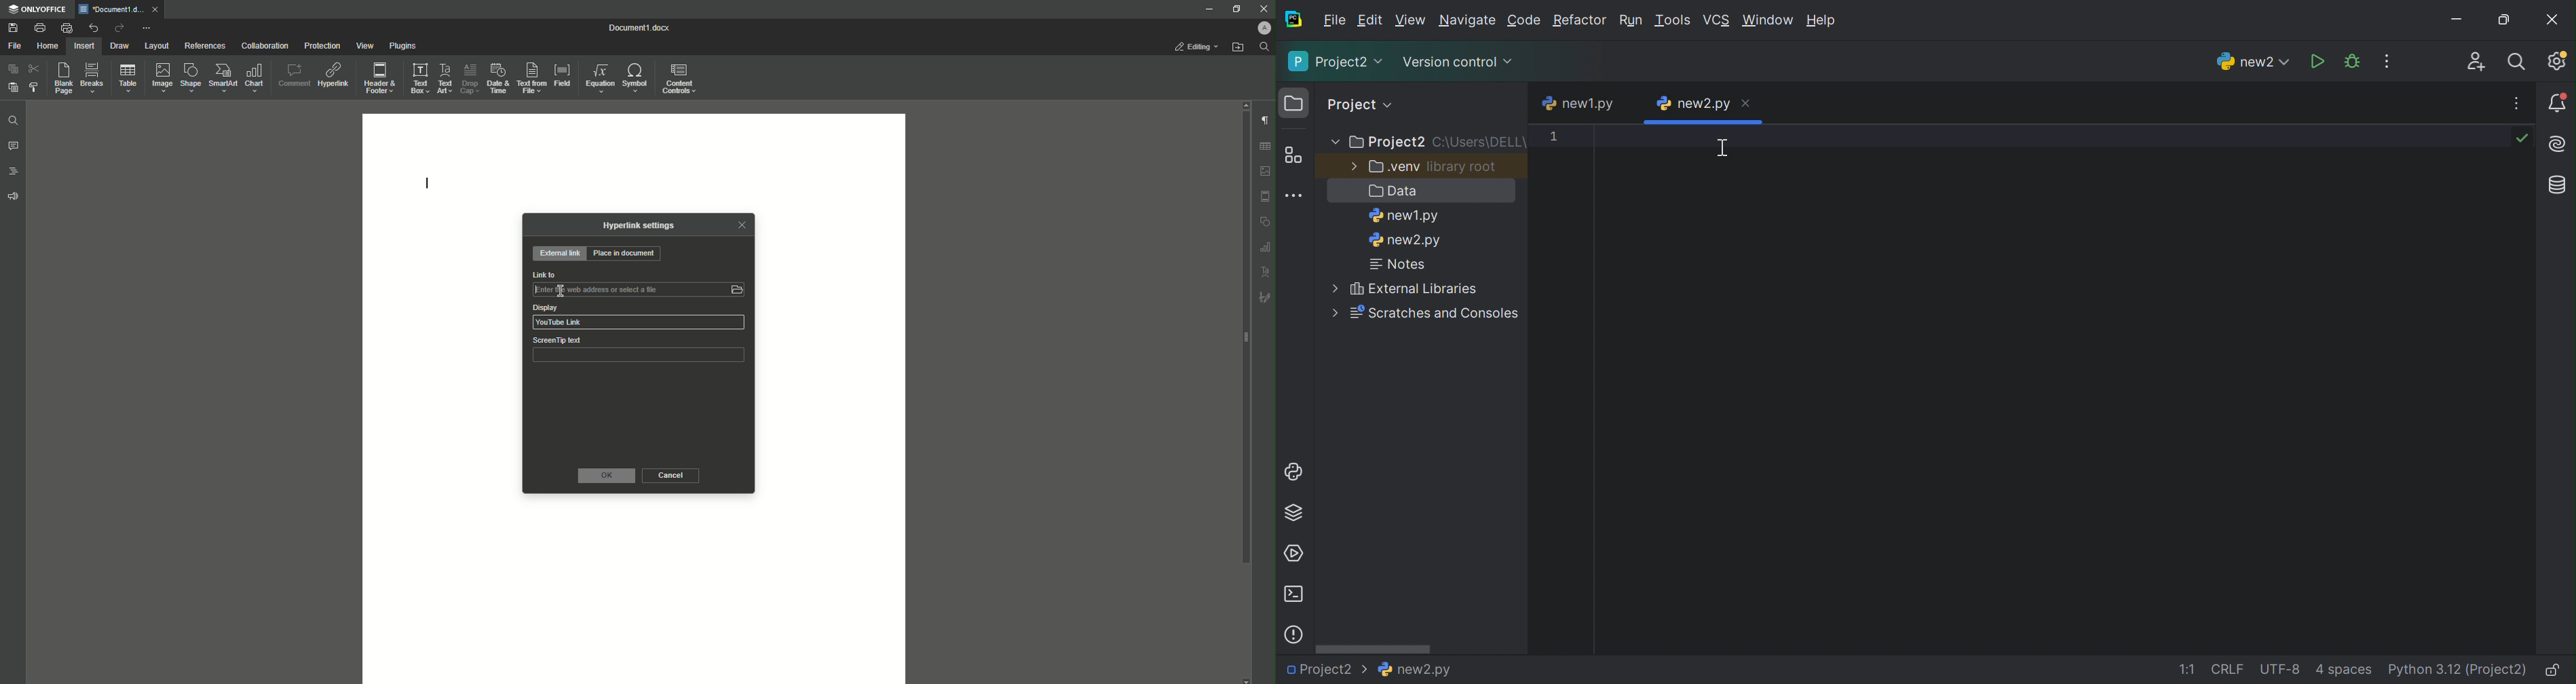 The width and height of the screenshot is (2576, 700). What do you see at coordinates (1398, 265) in the screenshot?
I see `Notes` at bounding box center [1398, 265].